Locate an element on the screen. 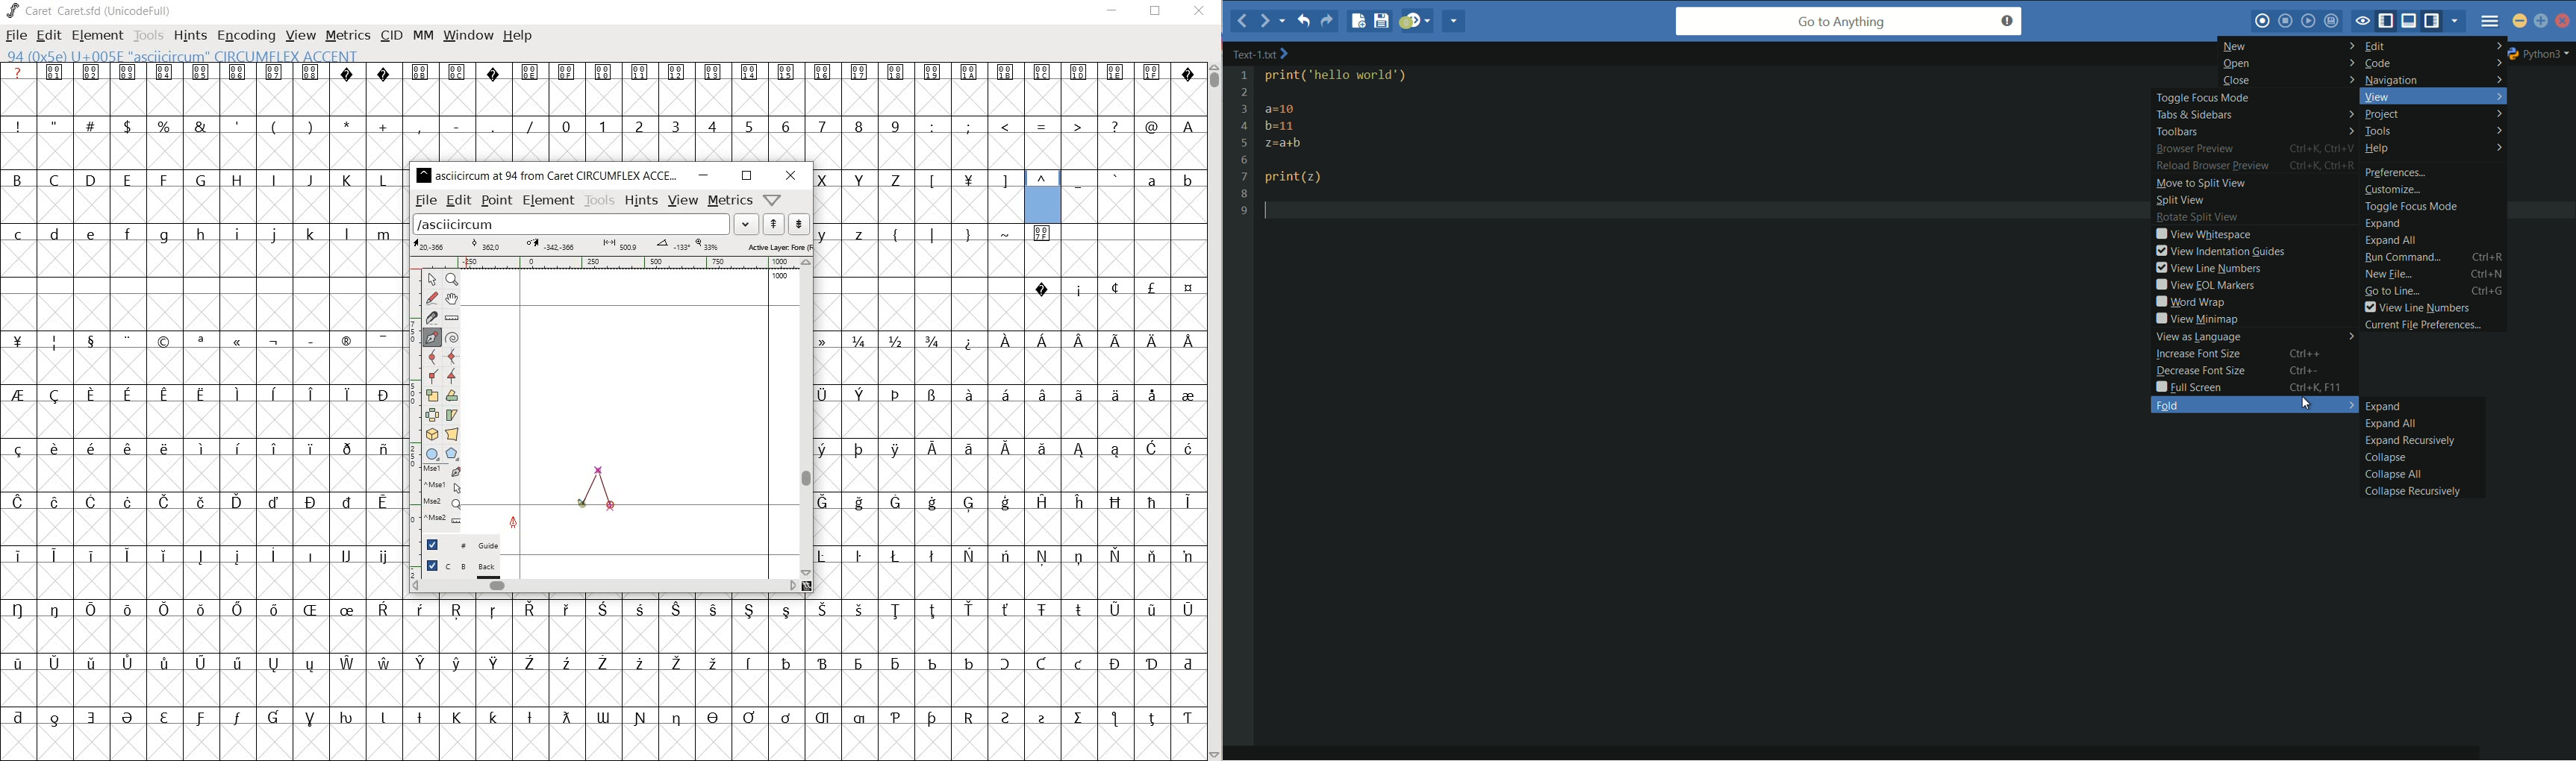 The image size is (2576, 784). ruler is located at coordinates (609, 263).